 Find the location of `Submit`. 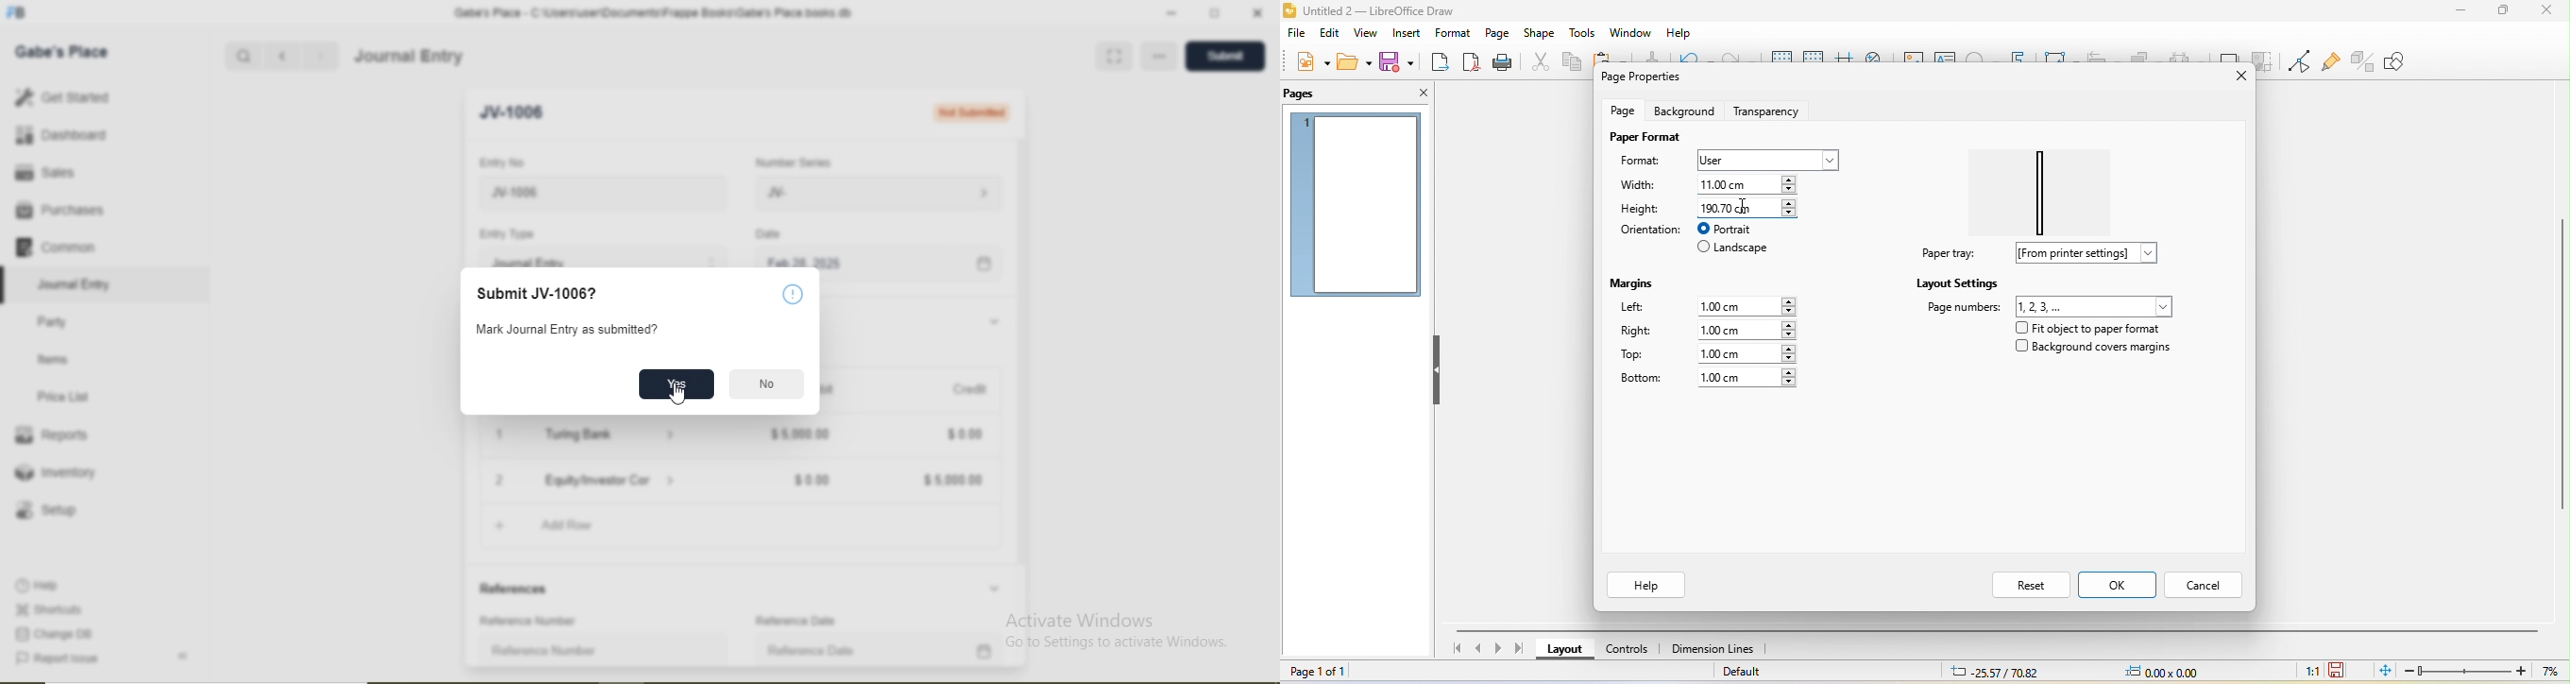

Submit is located at coordinates (1221, 56).